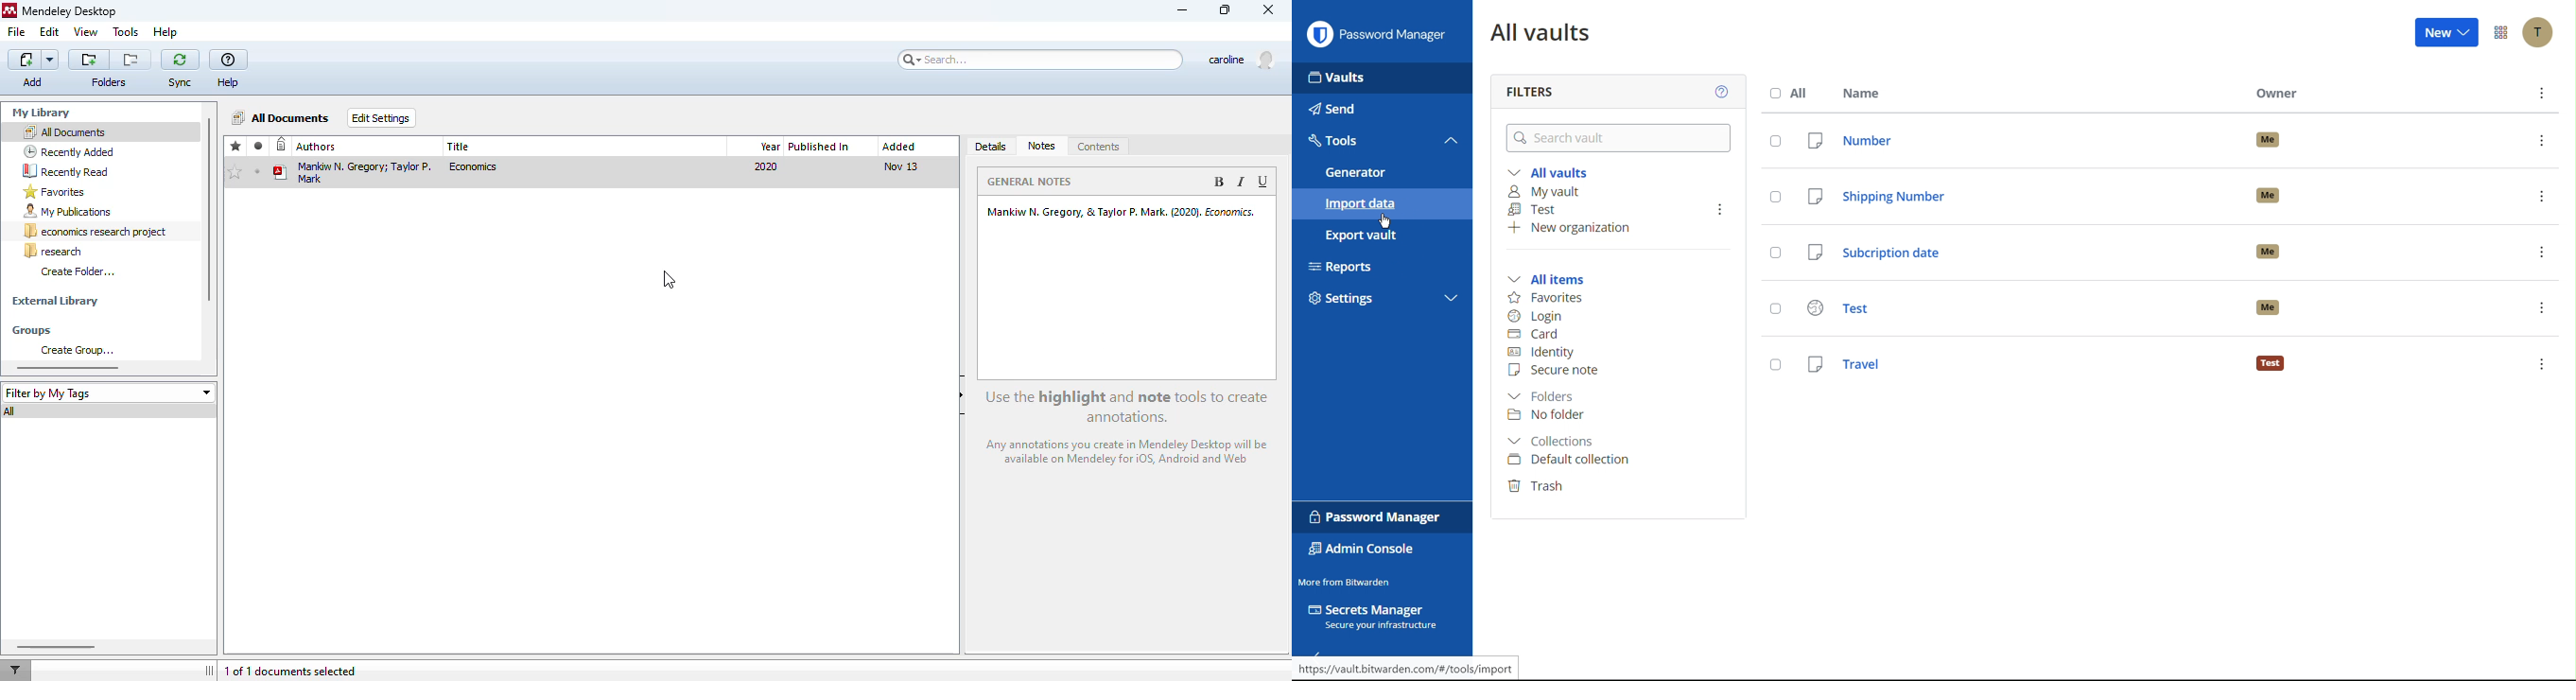 Image resolution: width=2576 pixels, height=700 pixels. Describe the element at coordinates (1365, 301) in the screenshot. I see `Settings` at that location.